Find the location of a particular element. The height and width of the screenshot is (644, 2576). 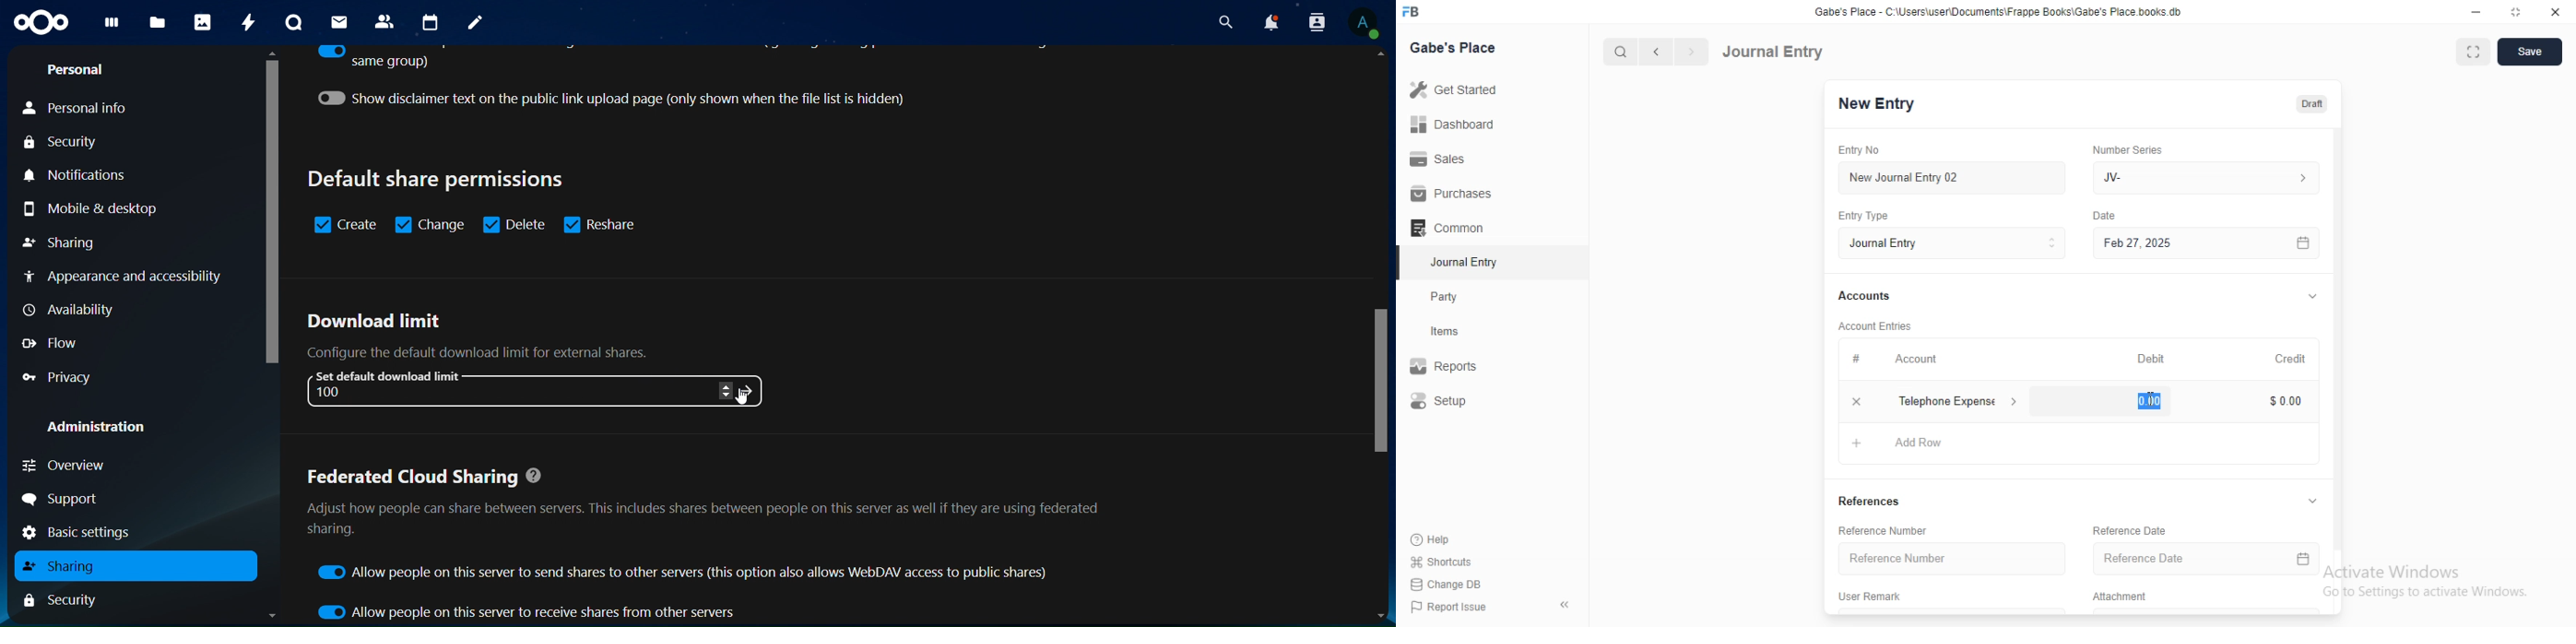

same group is located at coordinates (372, 58).